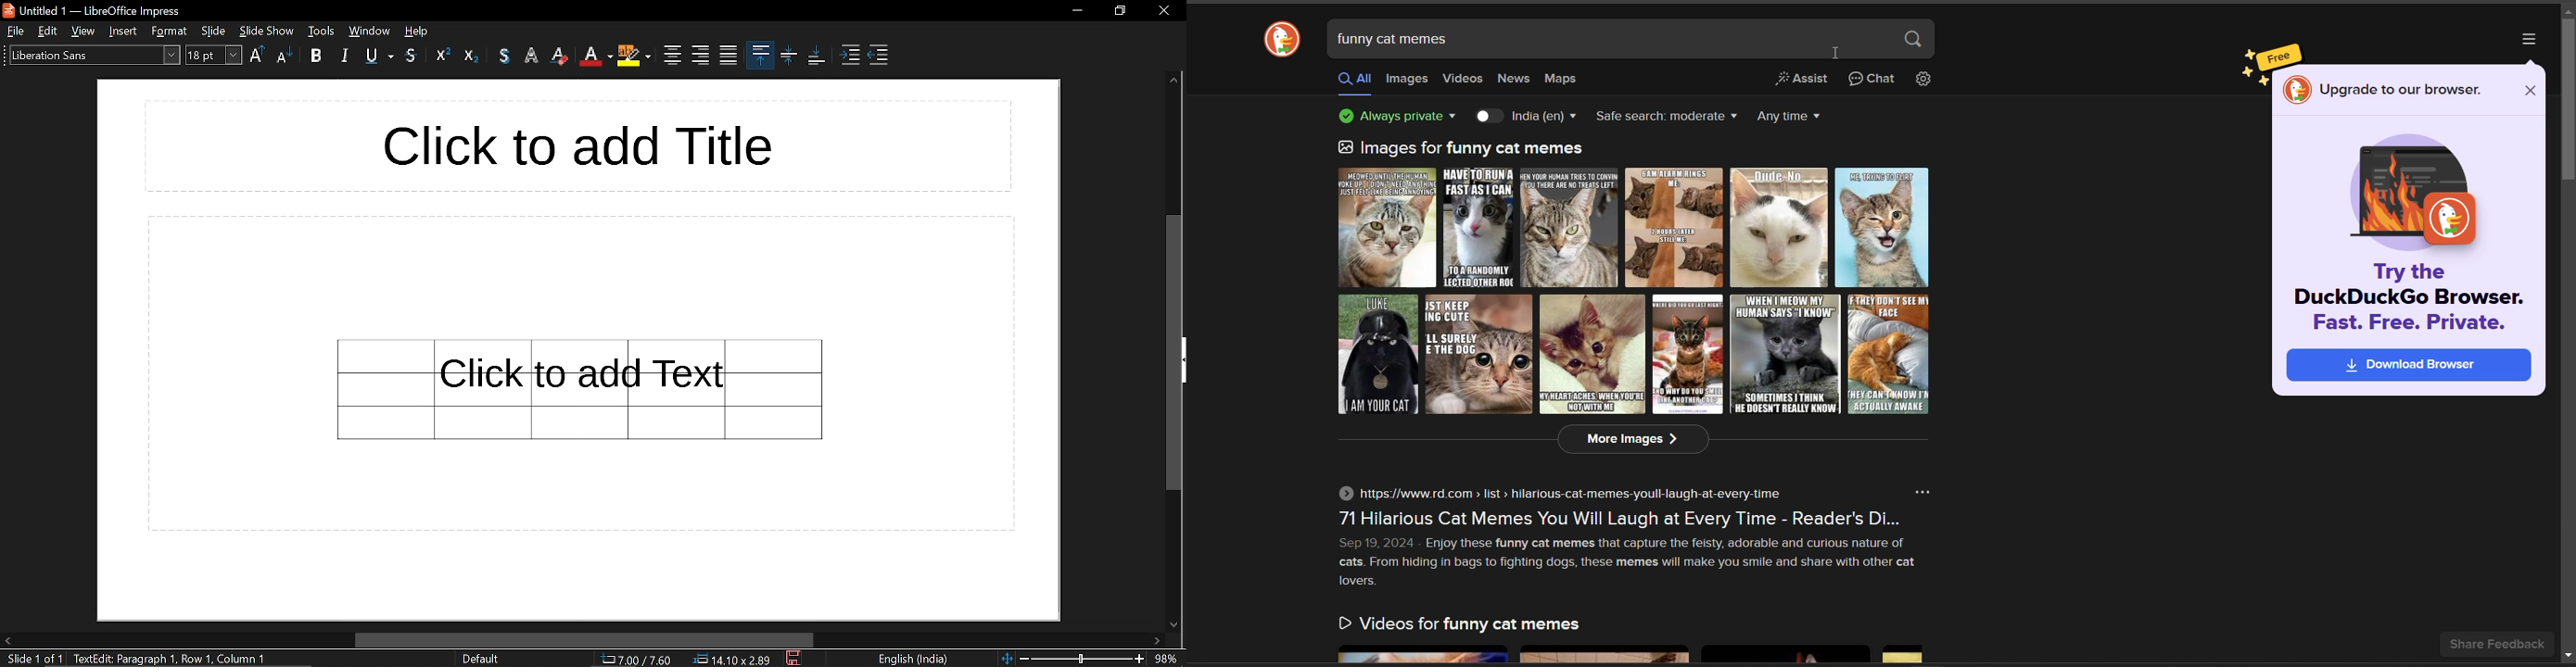 The image size is (2576, 672). I want to click on title space, so click(575, 145).